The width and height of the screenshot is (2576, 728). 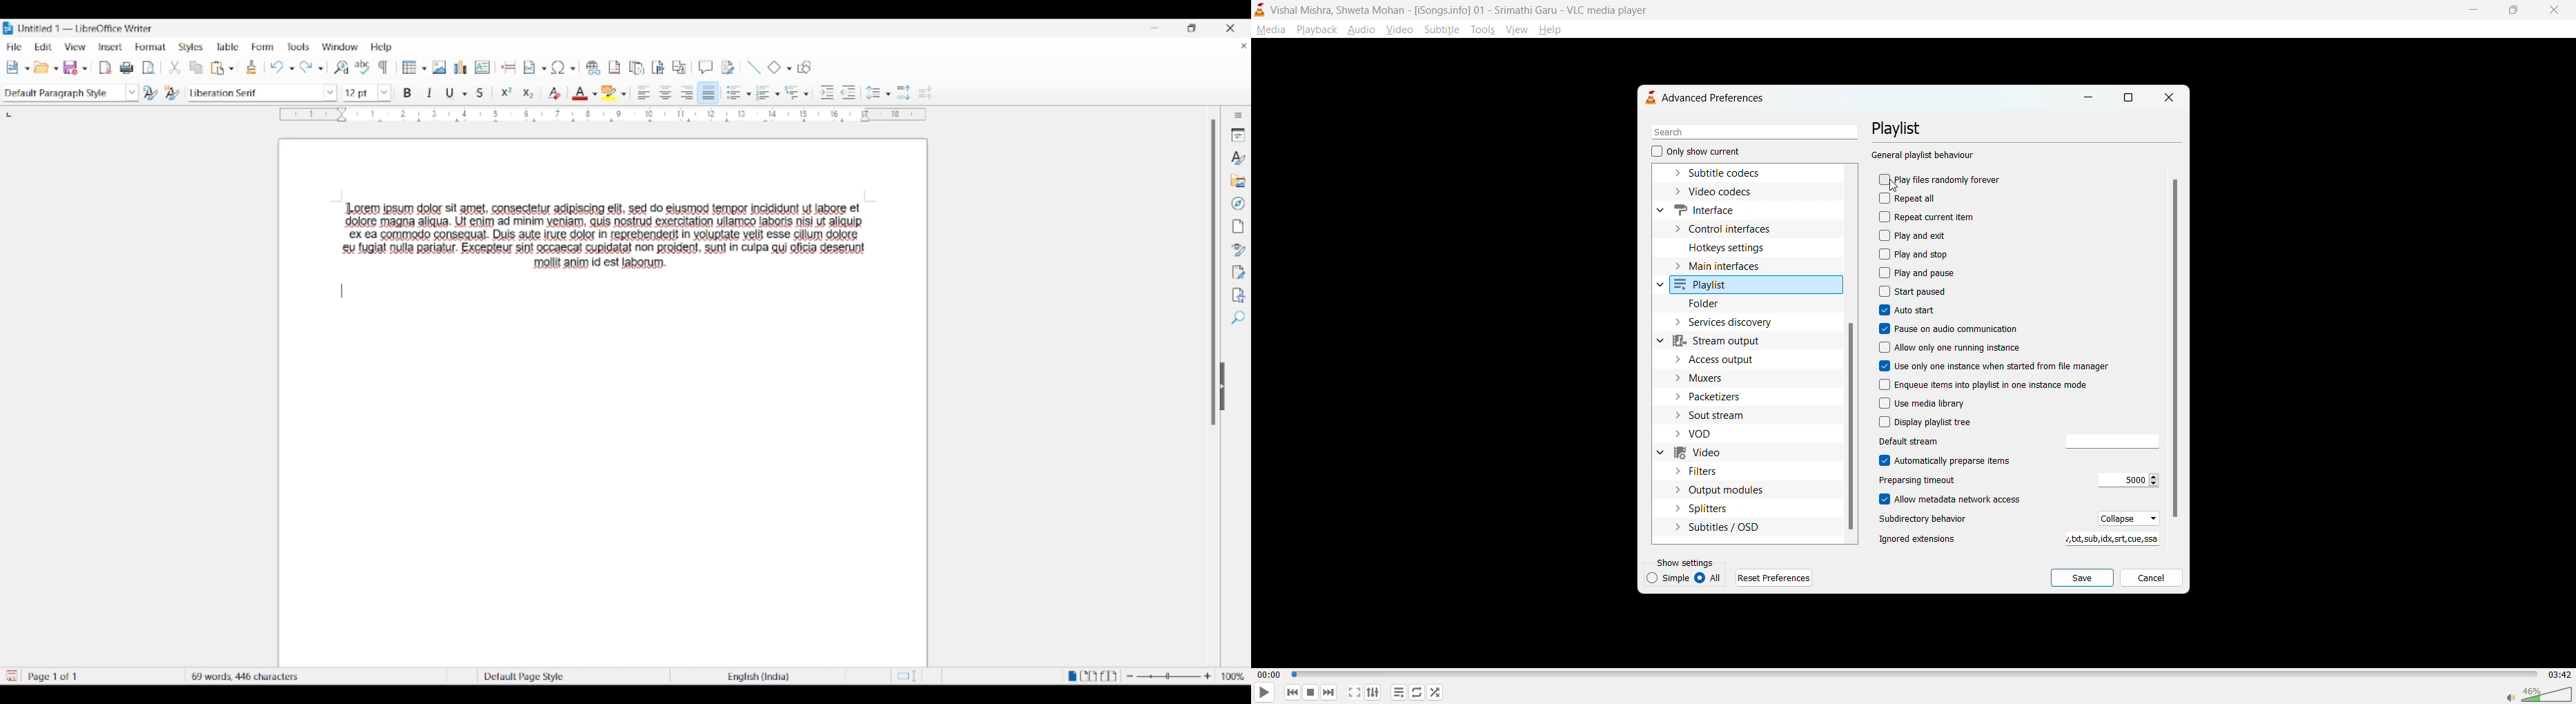 What do you see at coordinates (465, 94) in the screenshot?
I see `Underline options` at bounding box center [465, 94].